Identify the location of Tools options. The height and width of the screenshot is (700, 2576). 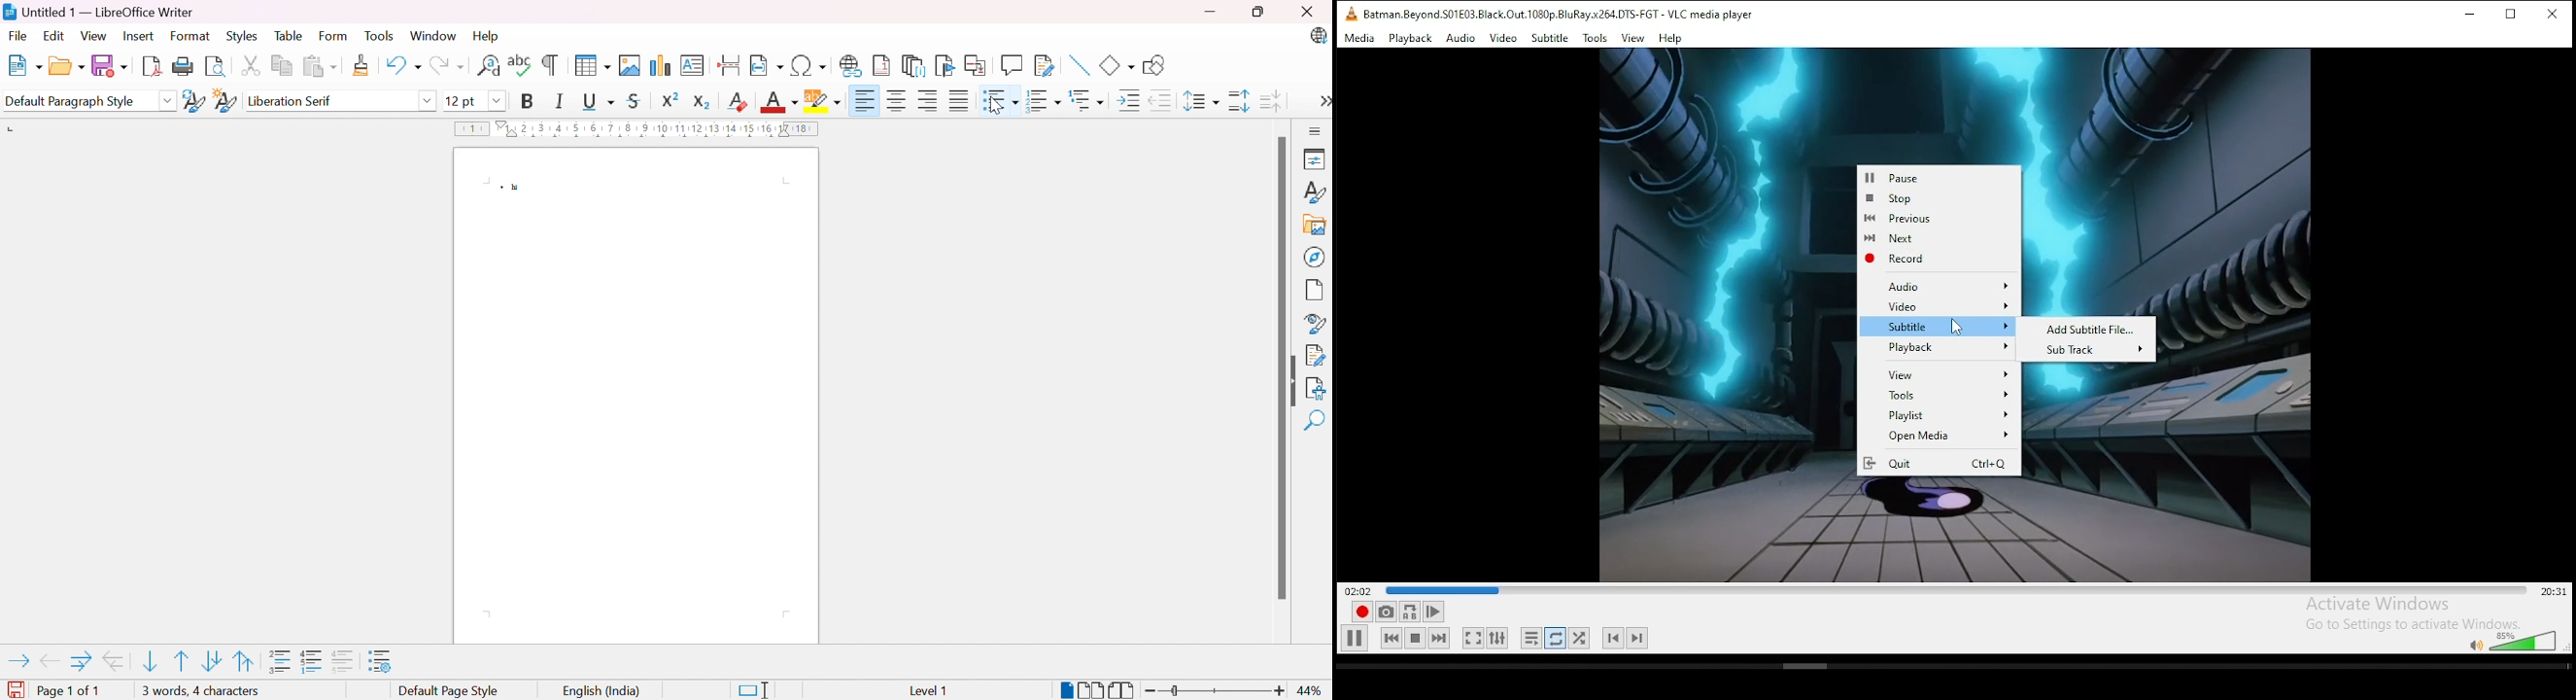
(1940, 395).